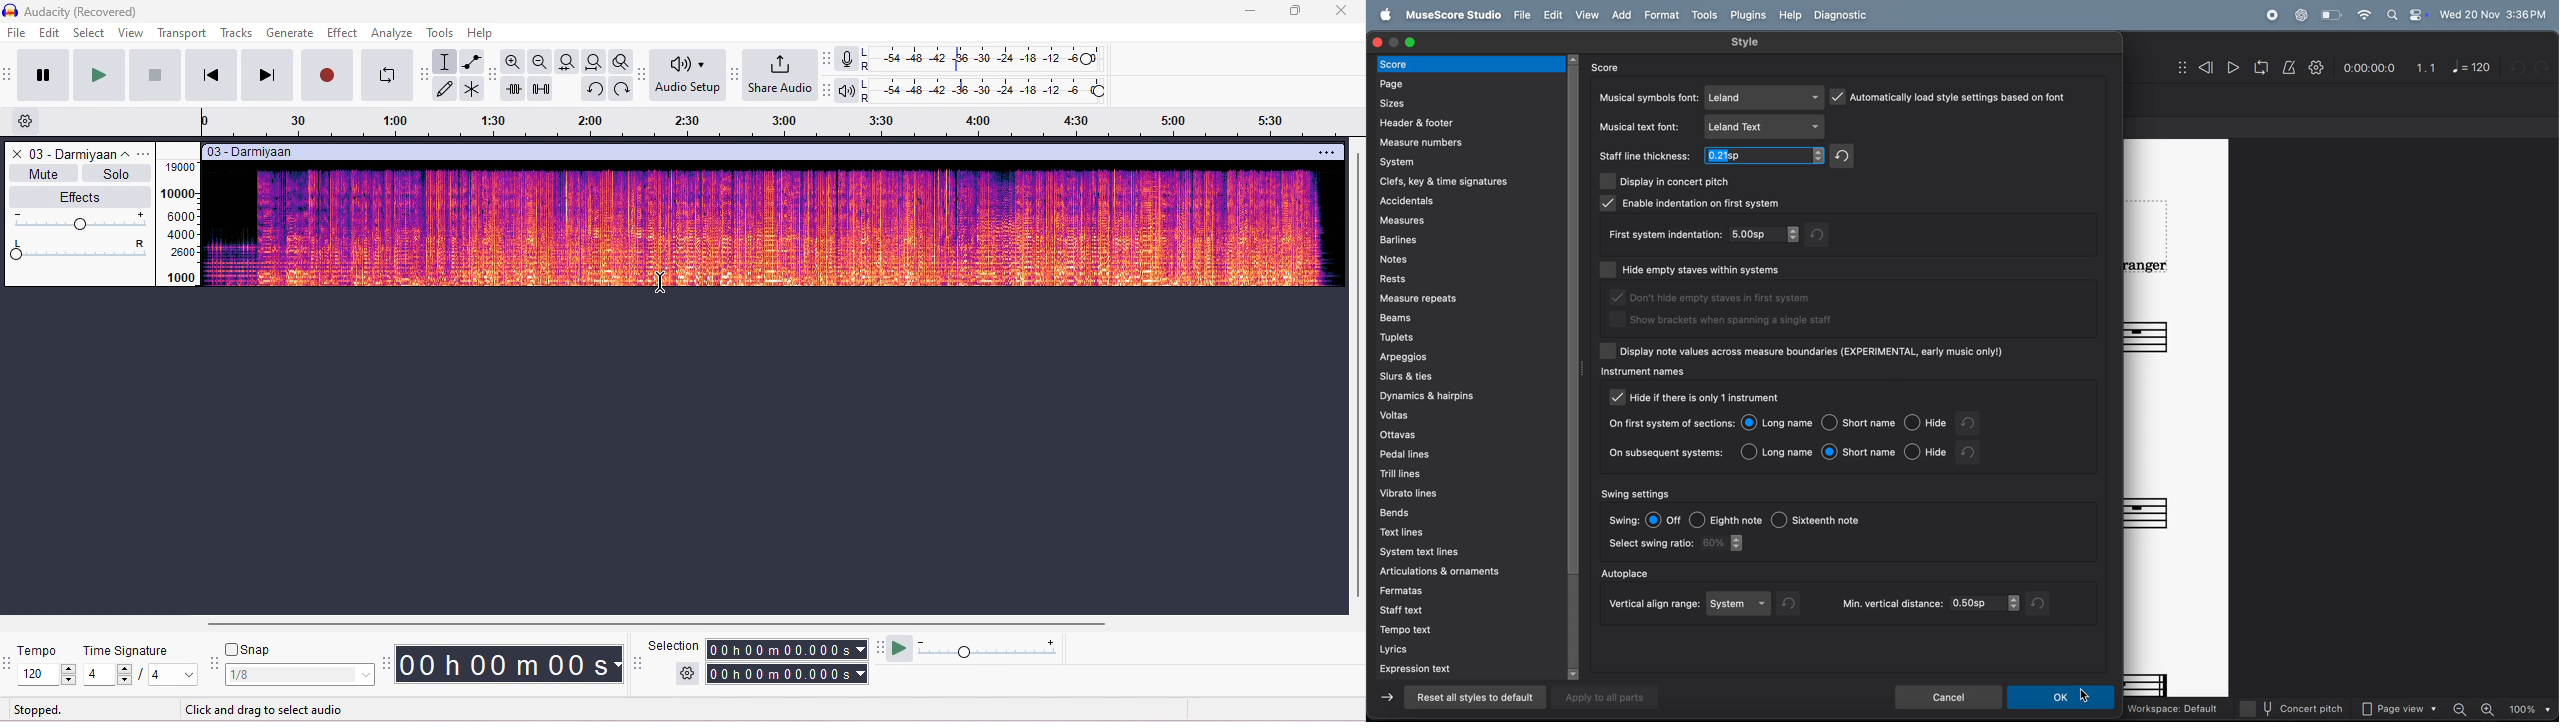  Describe the element at coordinates (1647, 97) in the screenshot. I see `musical symbol font` at that location.